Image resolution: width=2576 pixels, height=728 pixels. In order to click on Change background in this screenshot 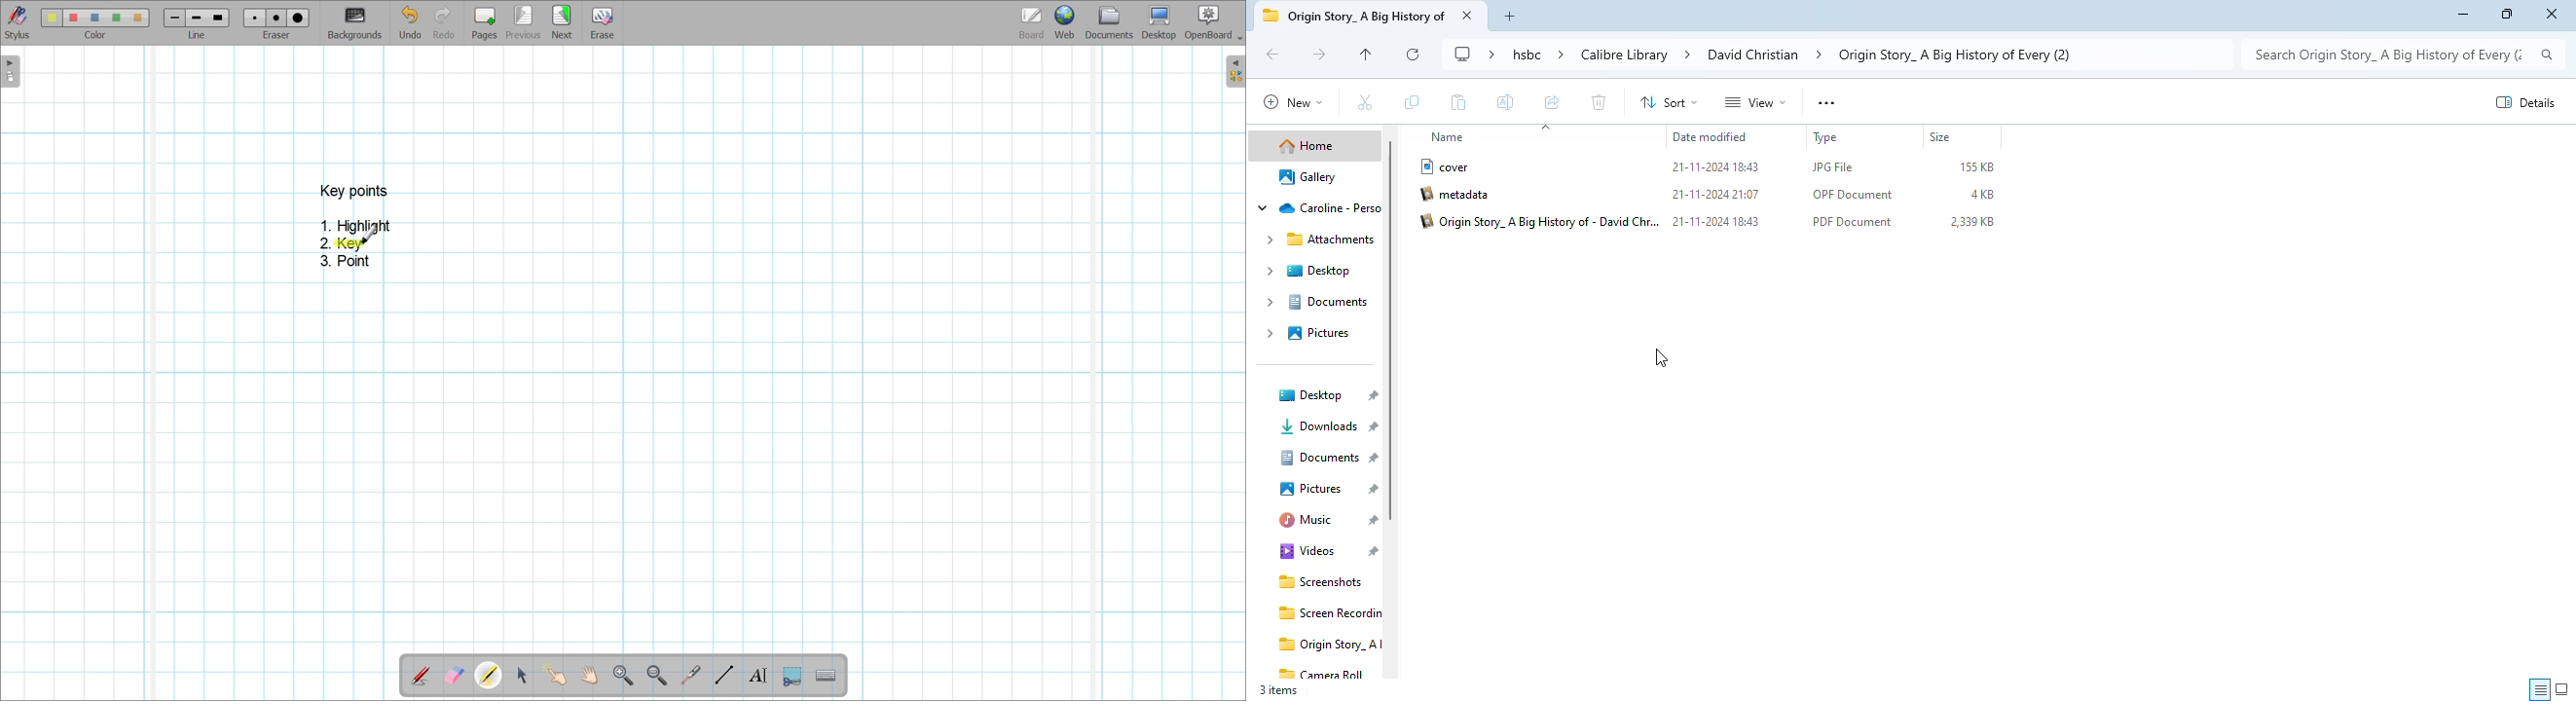, I will do `click(354, 23)`.